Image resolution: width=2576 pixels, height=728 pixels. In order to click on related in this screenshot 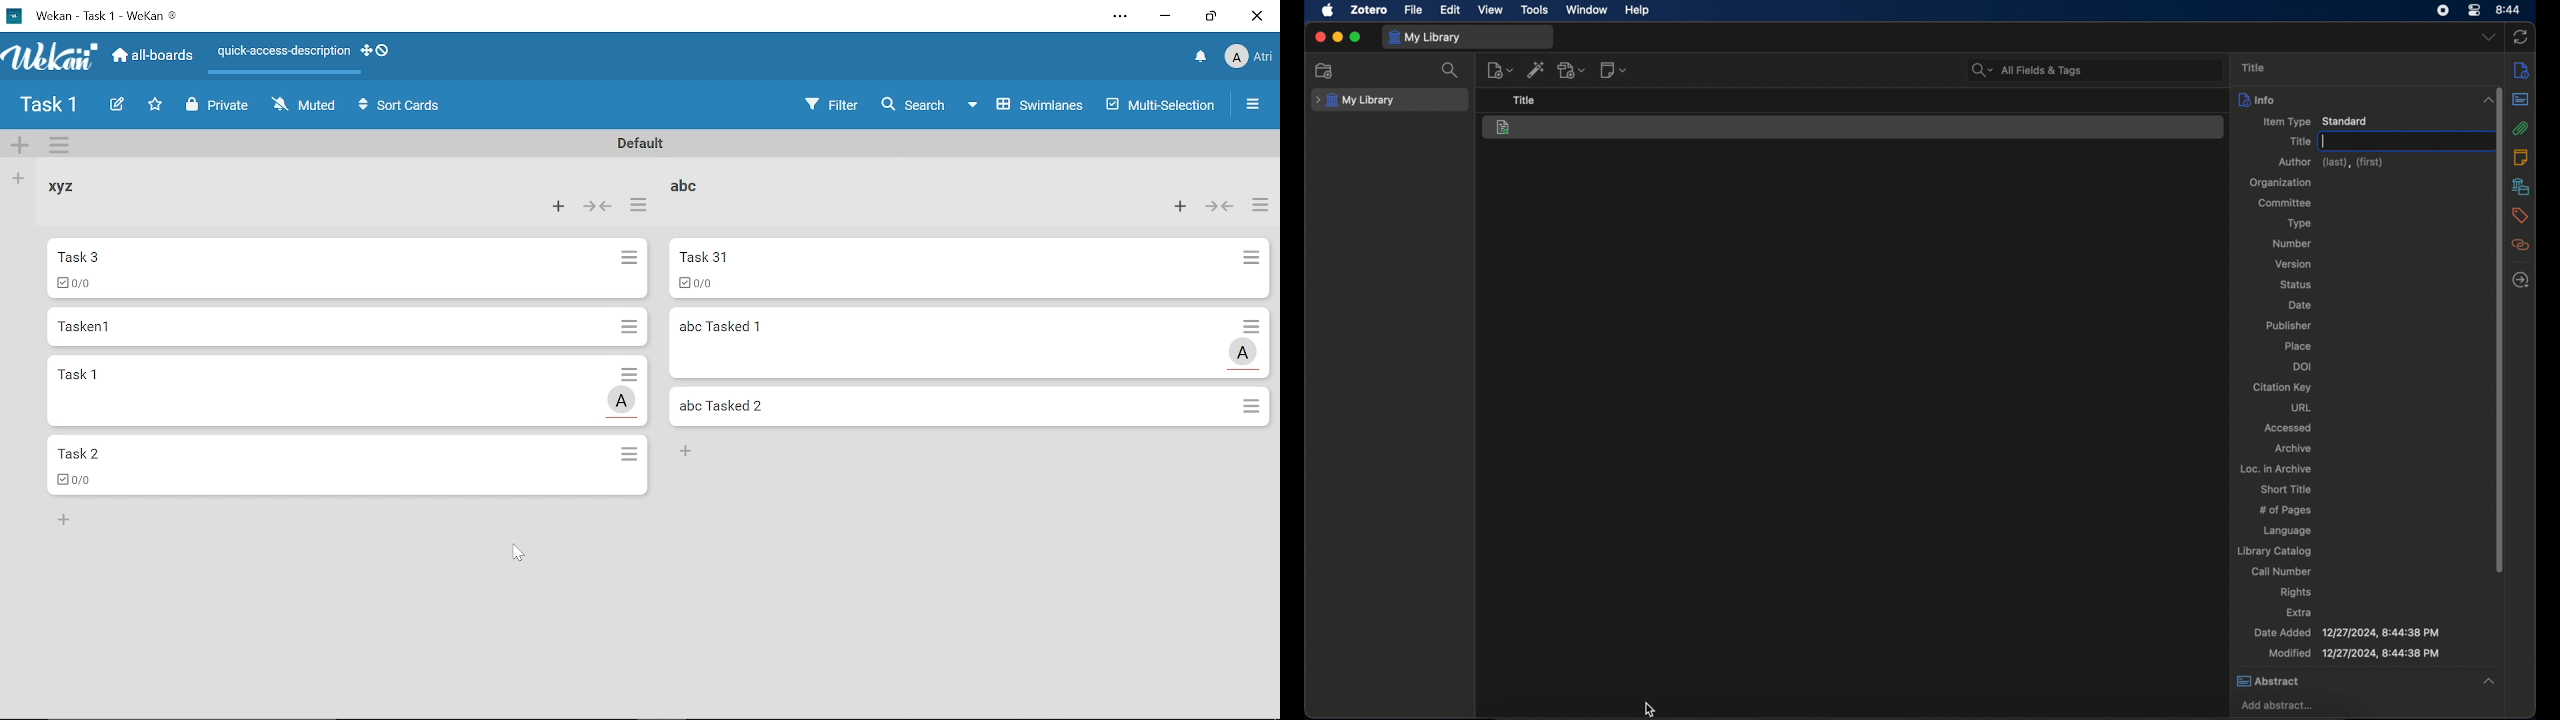, I will do `click(2521, 245)`.